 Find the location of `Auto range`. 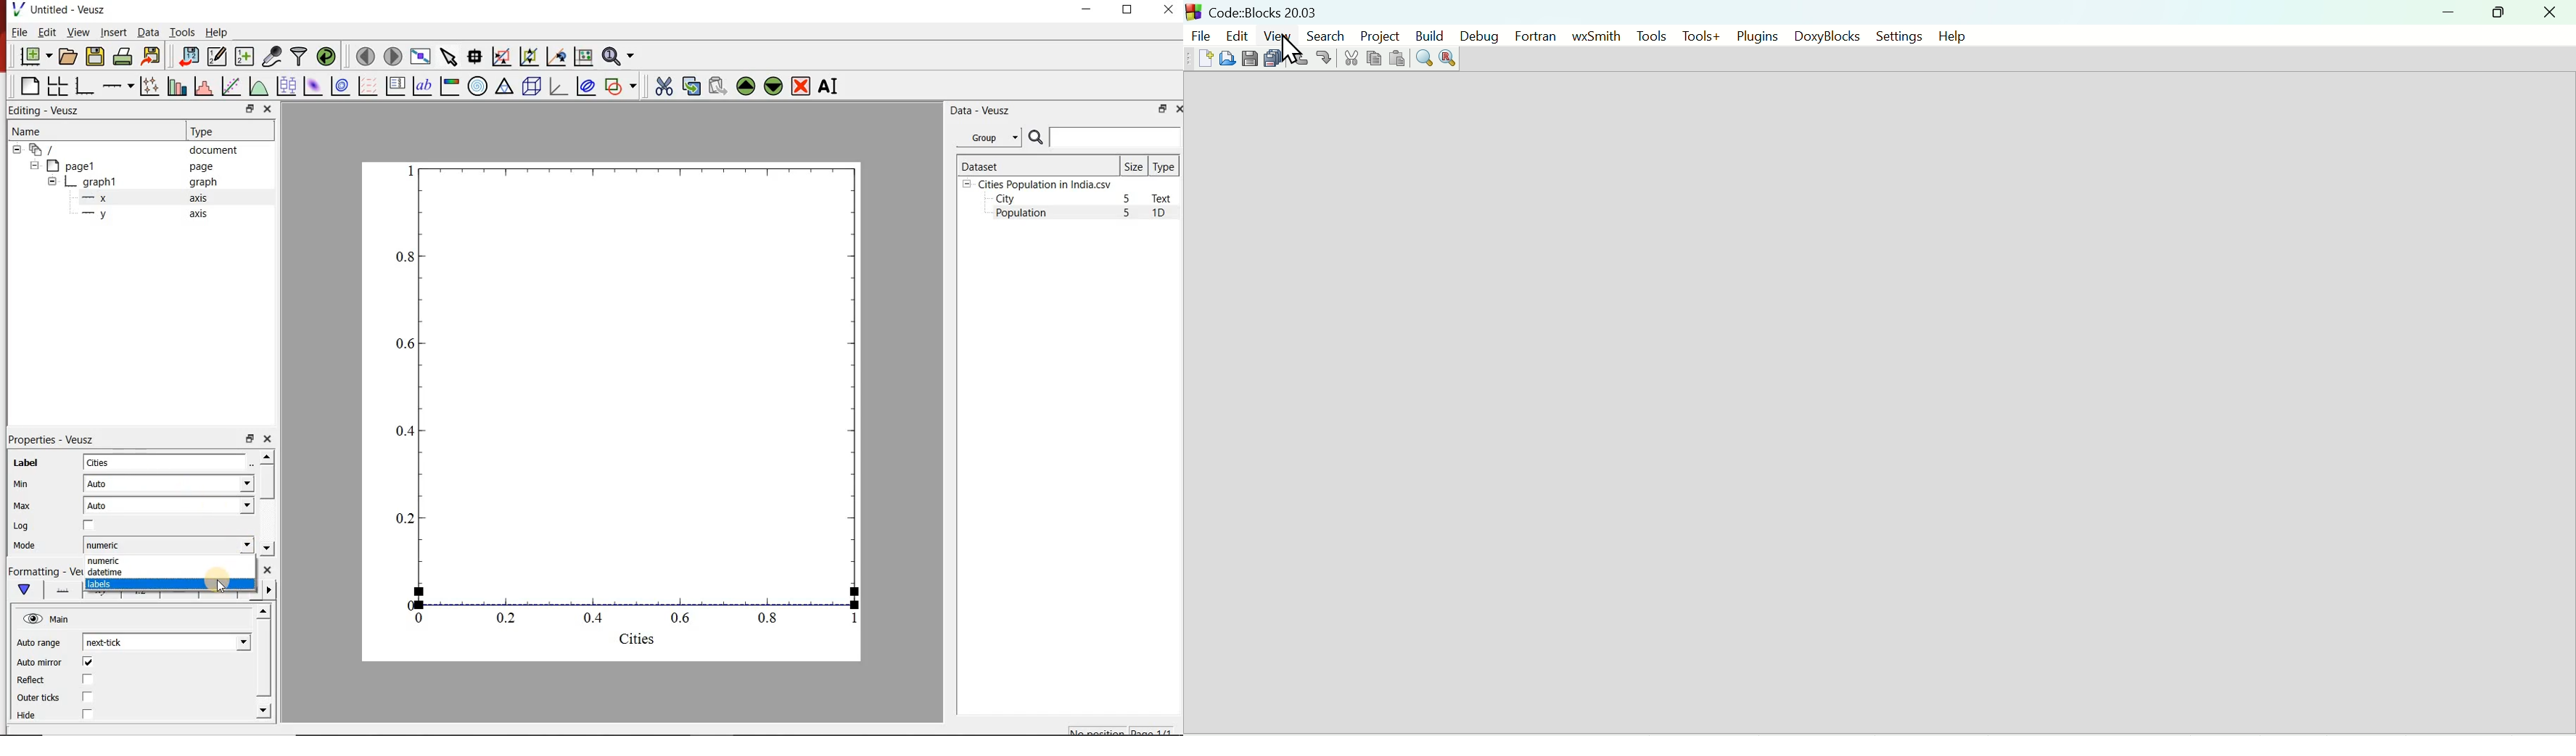

Auto range is located at coordinates (39, 643).